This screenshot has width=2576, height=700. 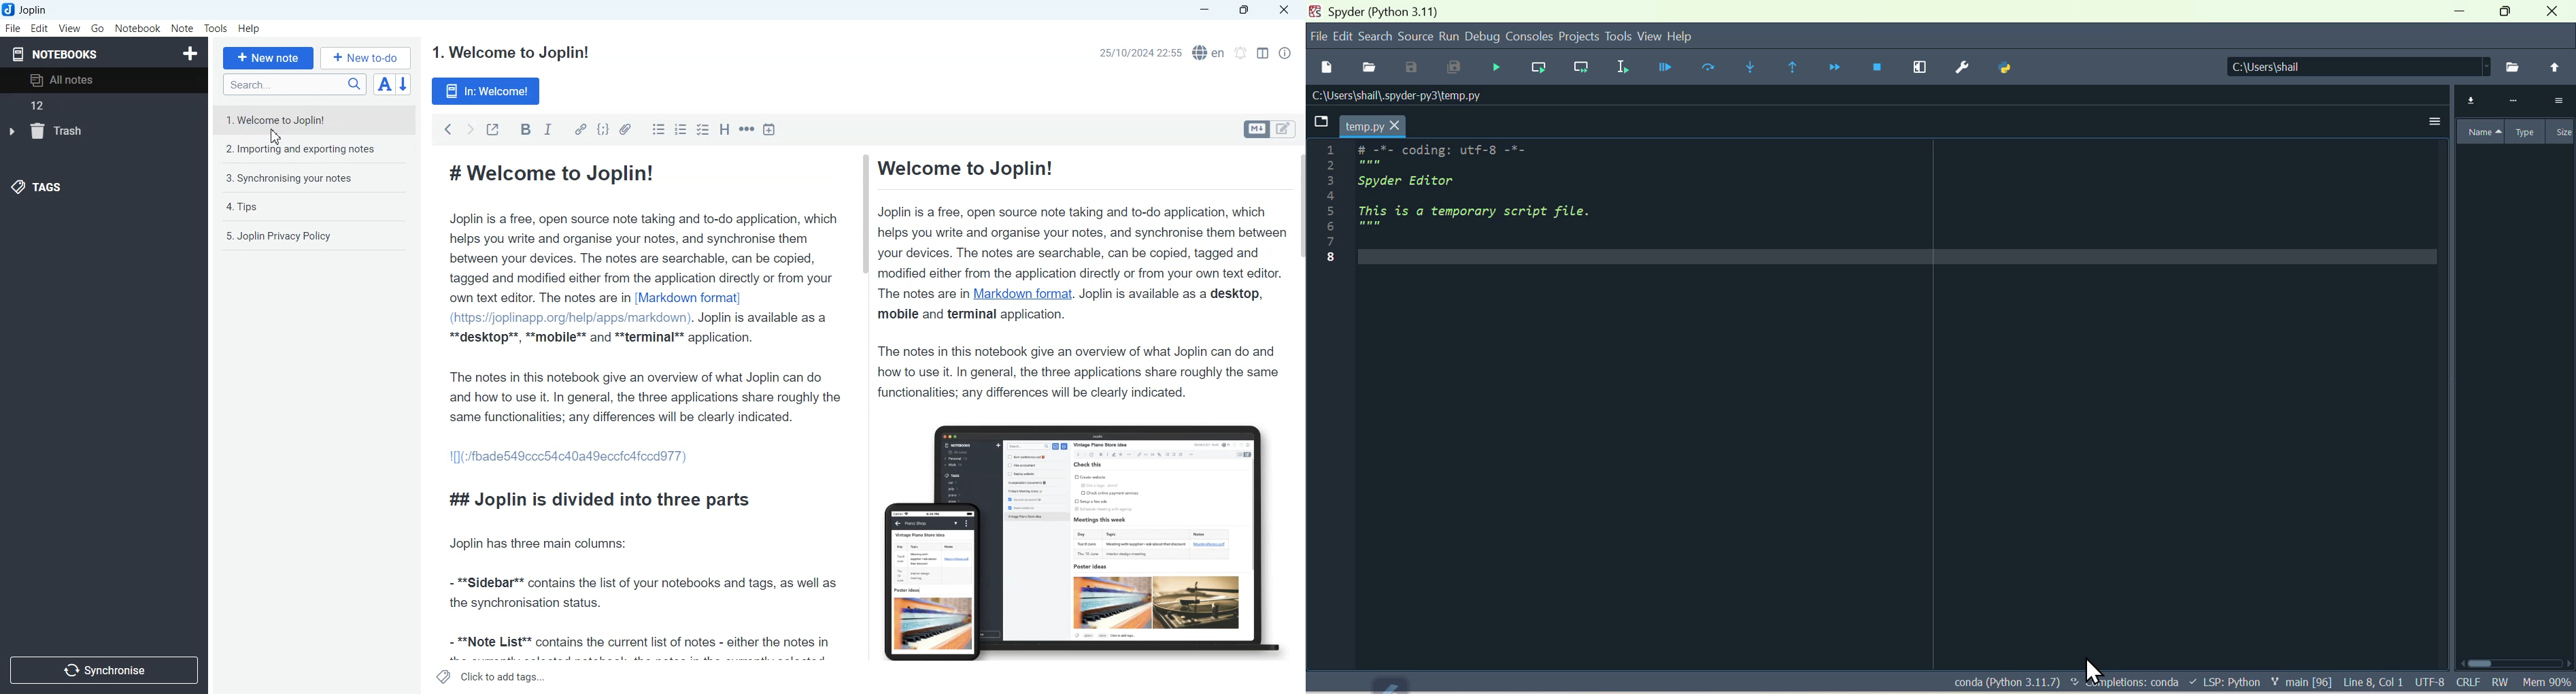 I want to click on Close, so click(x=1283, y=10).